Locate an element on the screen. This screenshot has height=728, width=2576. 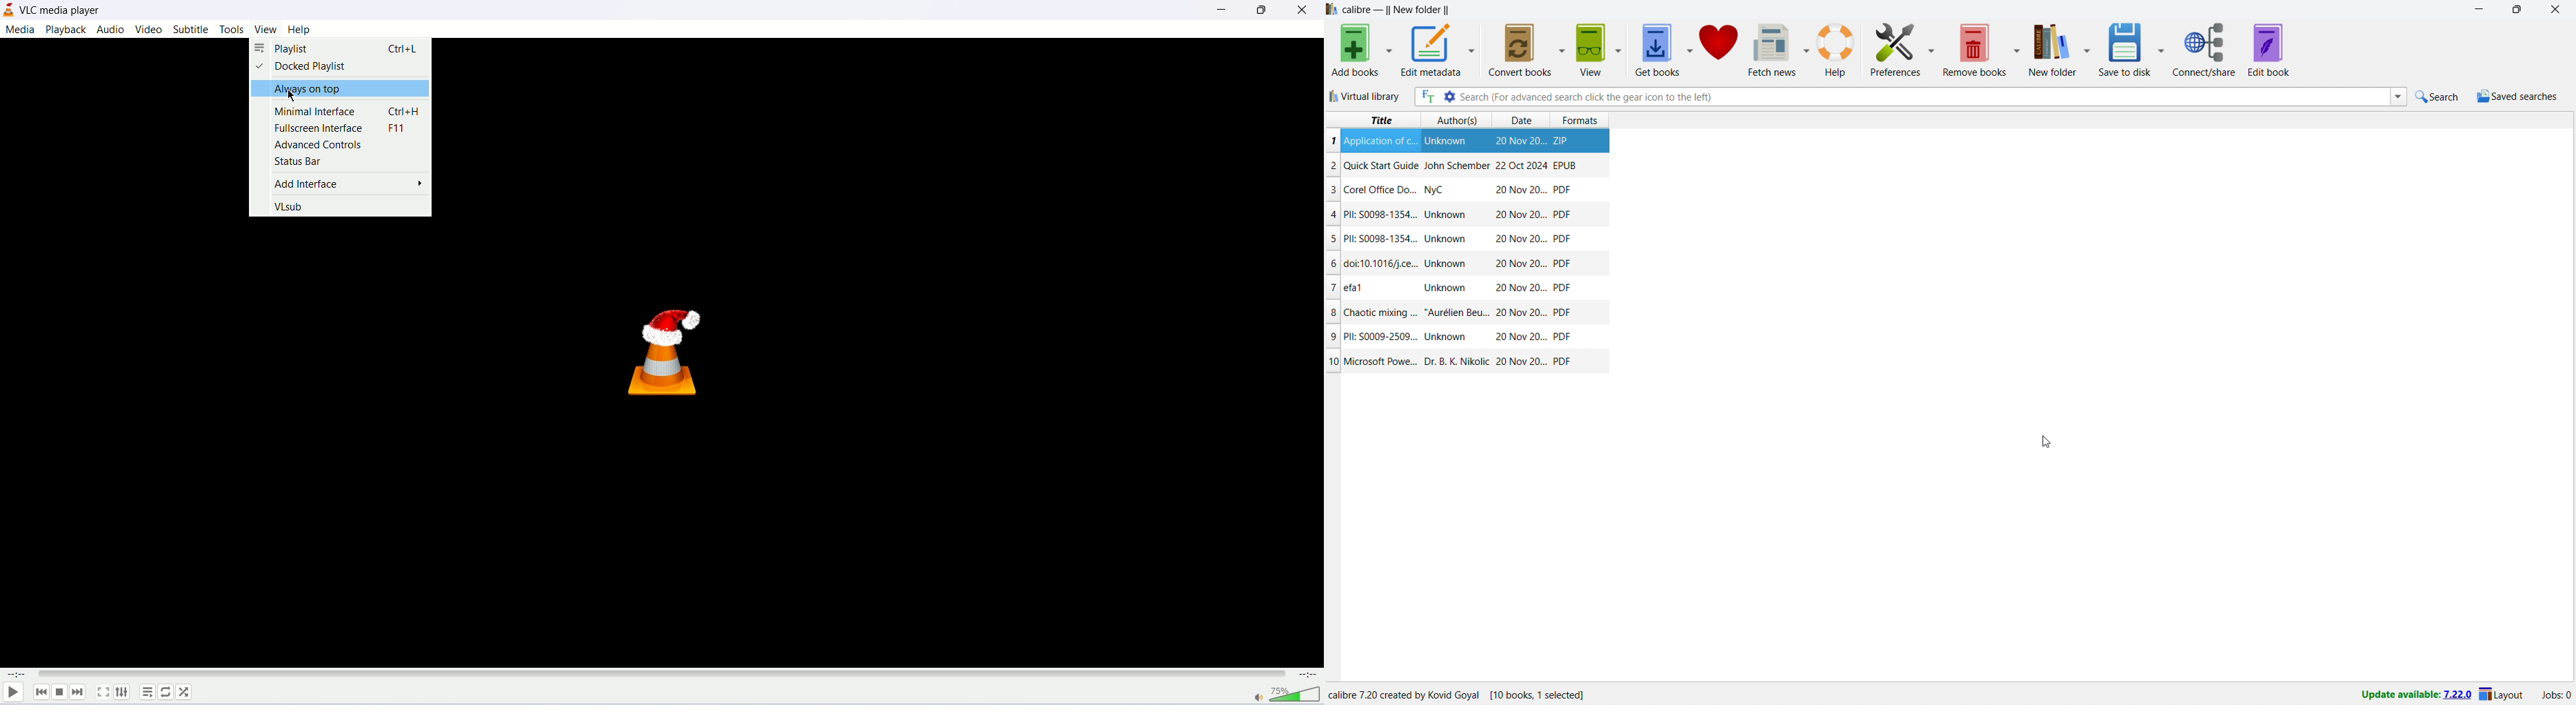
playback is located at coordinates (67, 29).